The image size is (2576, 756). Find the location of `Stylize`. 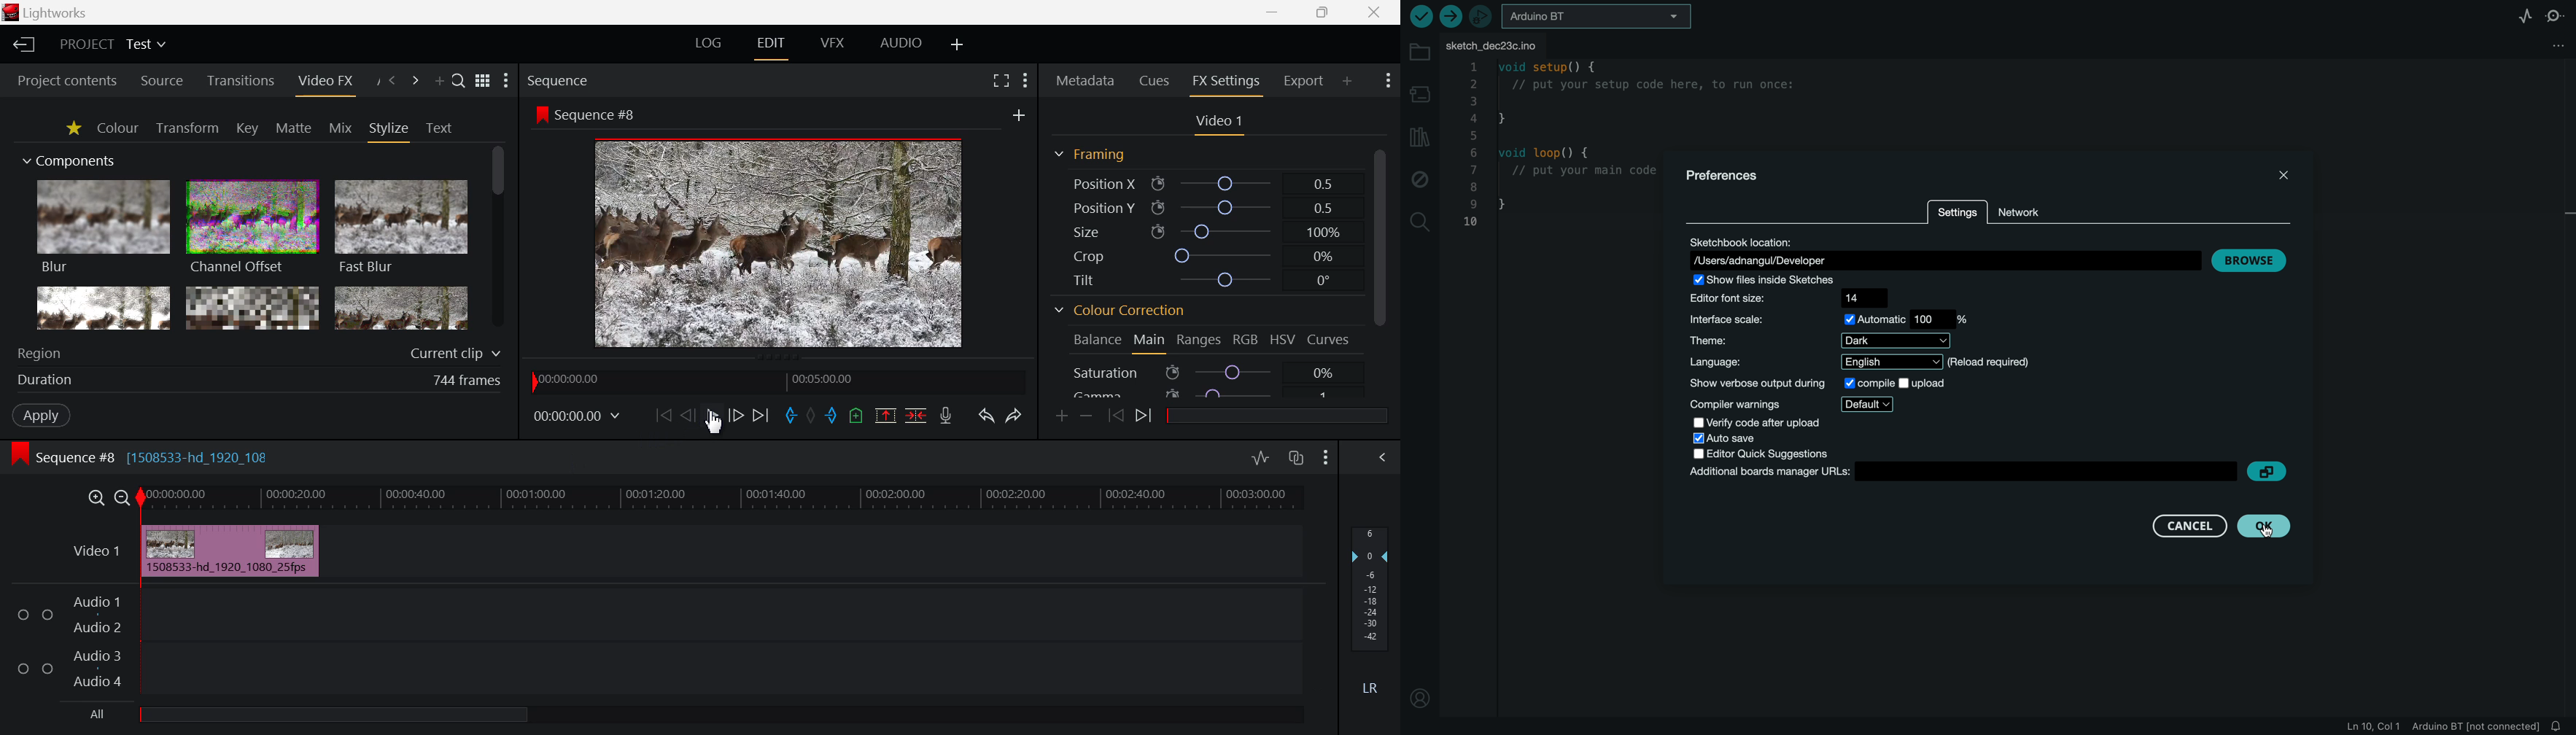

Stylize is located at coordinates (390, 131).